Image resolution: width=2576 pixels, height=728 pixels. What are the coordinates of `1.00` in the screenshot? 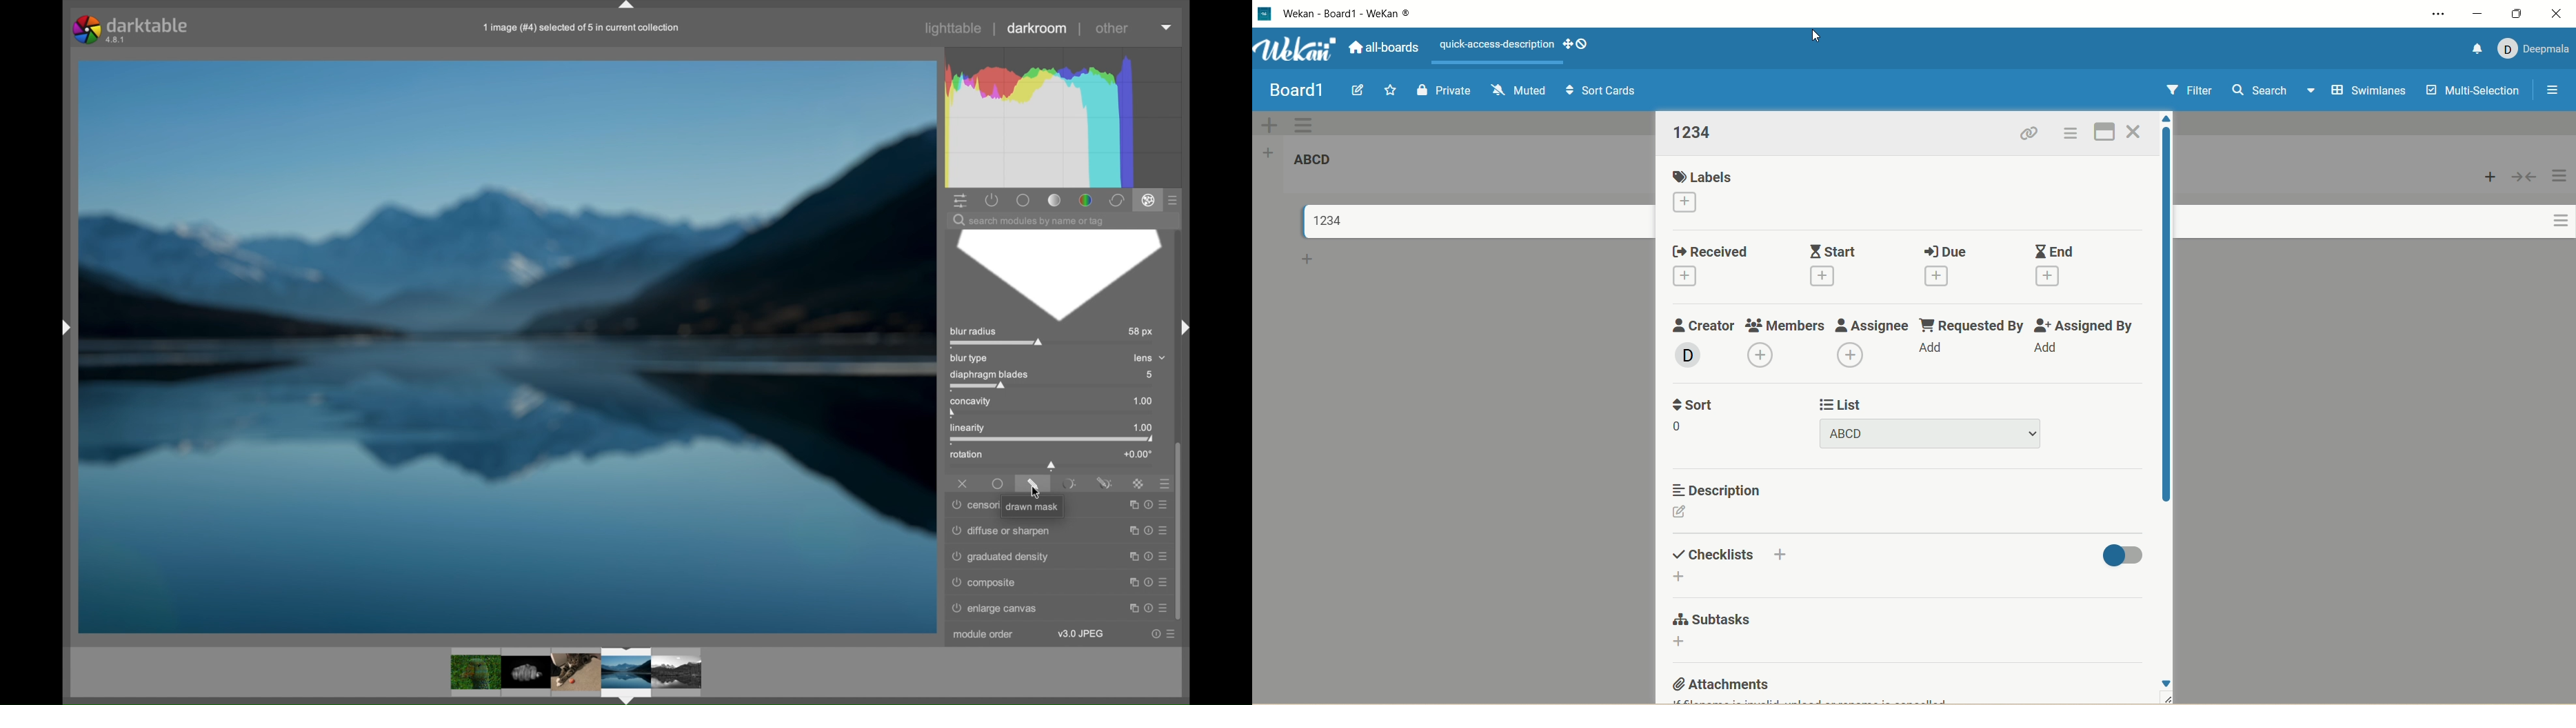 It's located at (1137, 428).